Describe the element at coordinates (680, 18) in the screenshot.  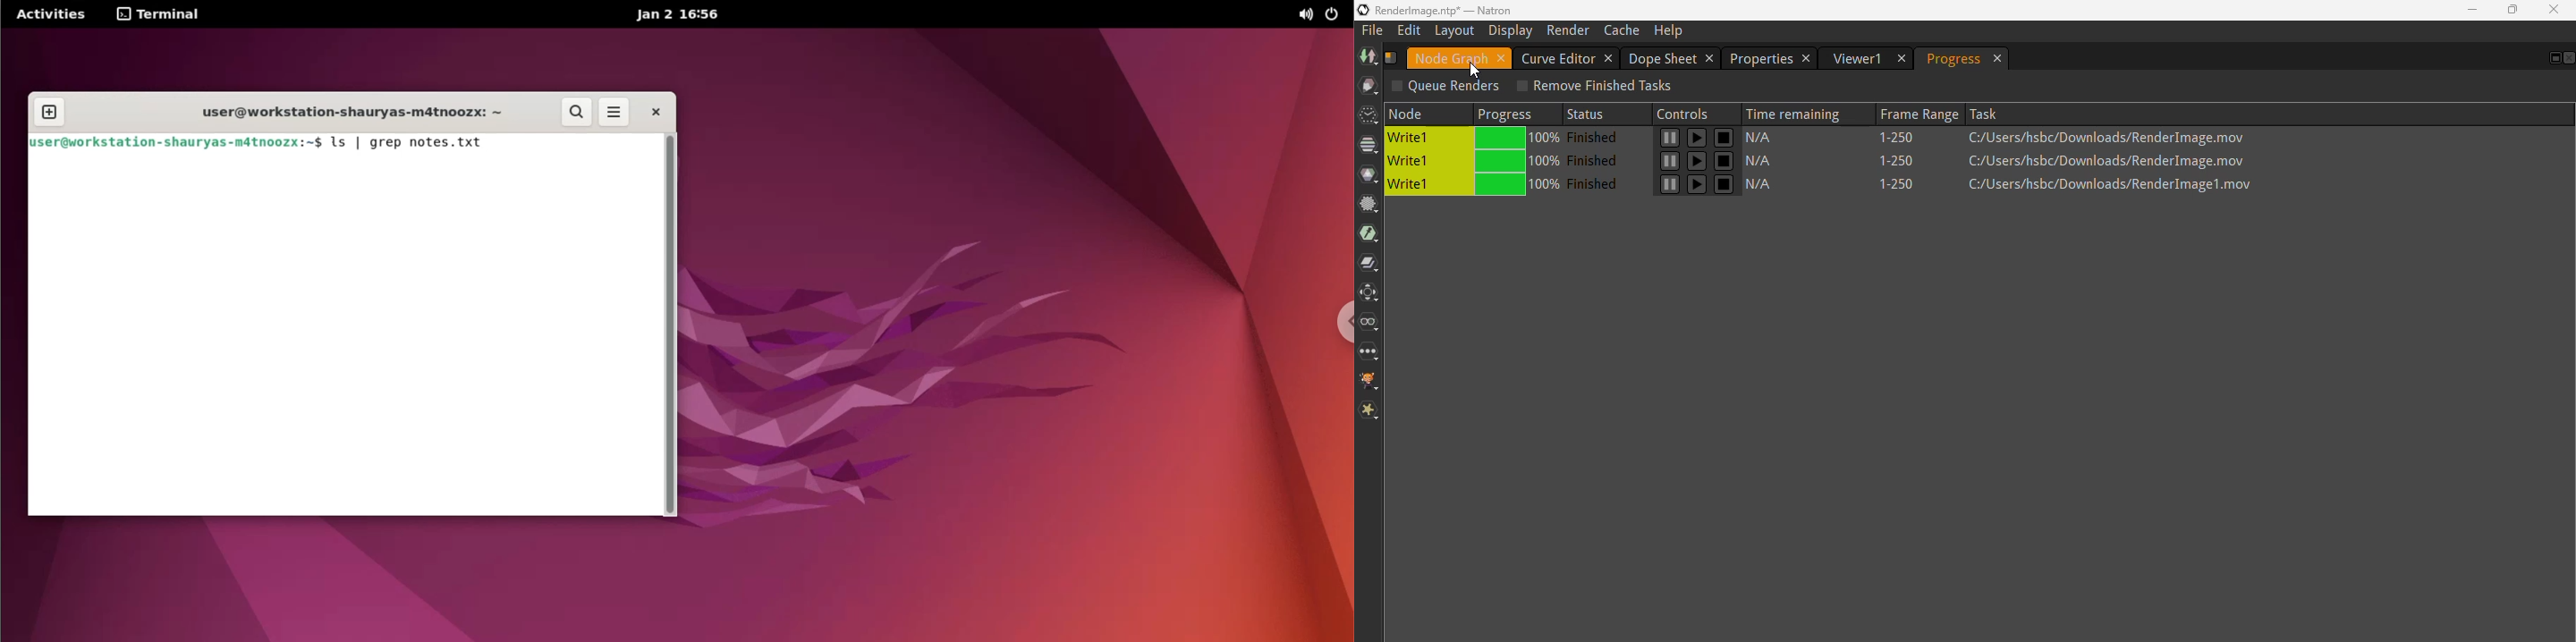
I see `Jan 2 16:56` at that location.